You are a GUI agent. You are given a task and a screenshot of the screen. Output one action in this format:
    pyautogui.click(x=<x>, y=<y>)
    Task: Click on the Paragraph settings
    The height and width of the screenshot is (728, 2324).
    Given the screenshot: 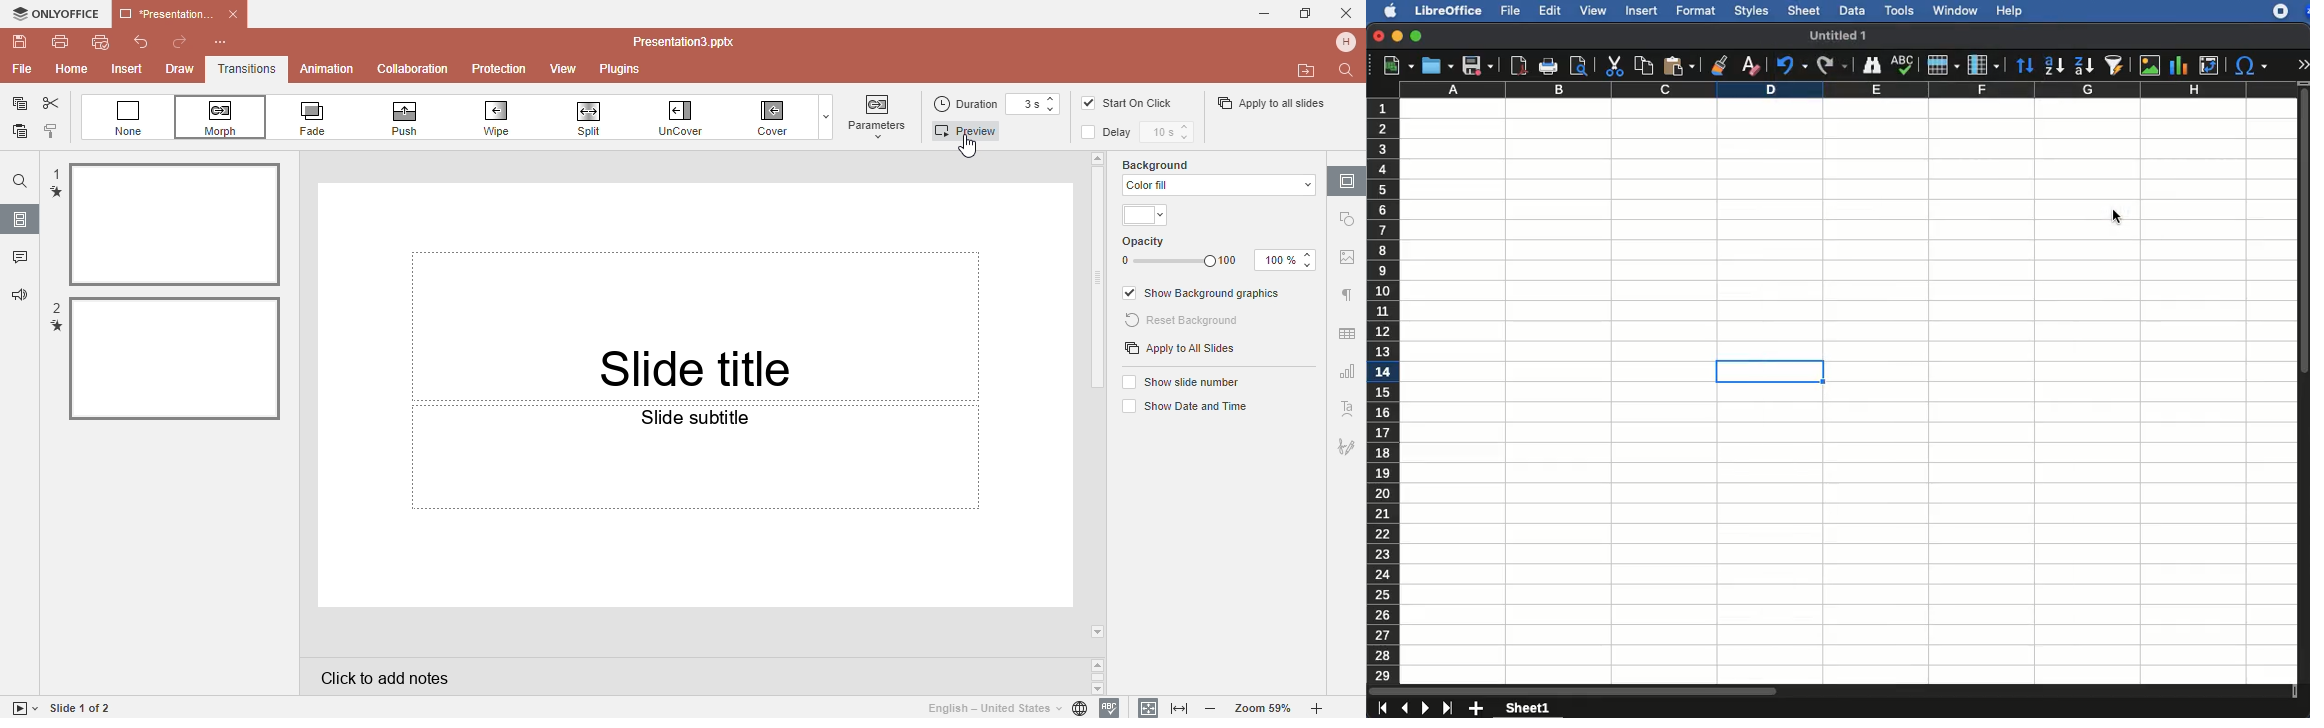 What is the action you would take?
    pyautogui.click(x=1346, y=295)
    